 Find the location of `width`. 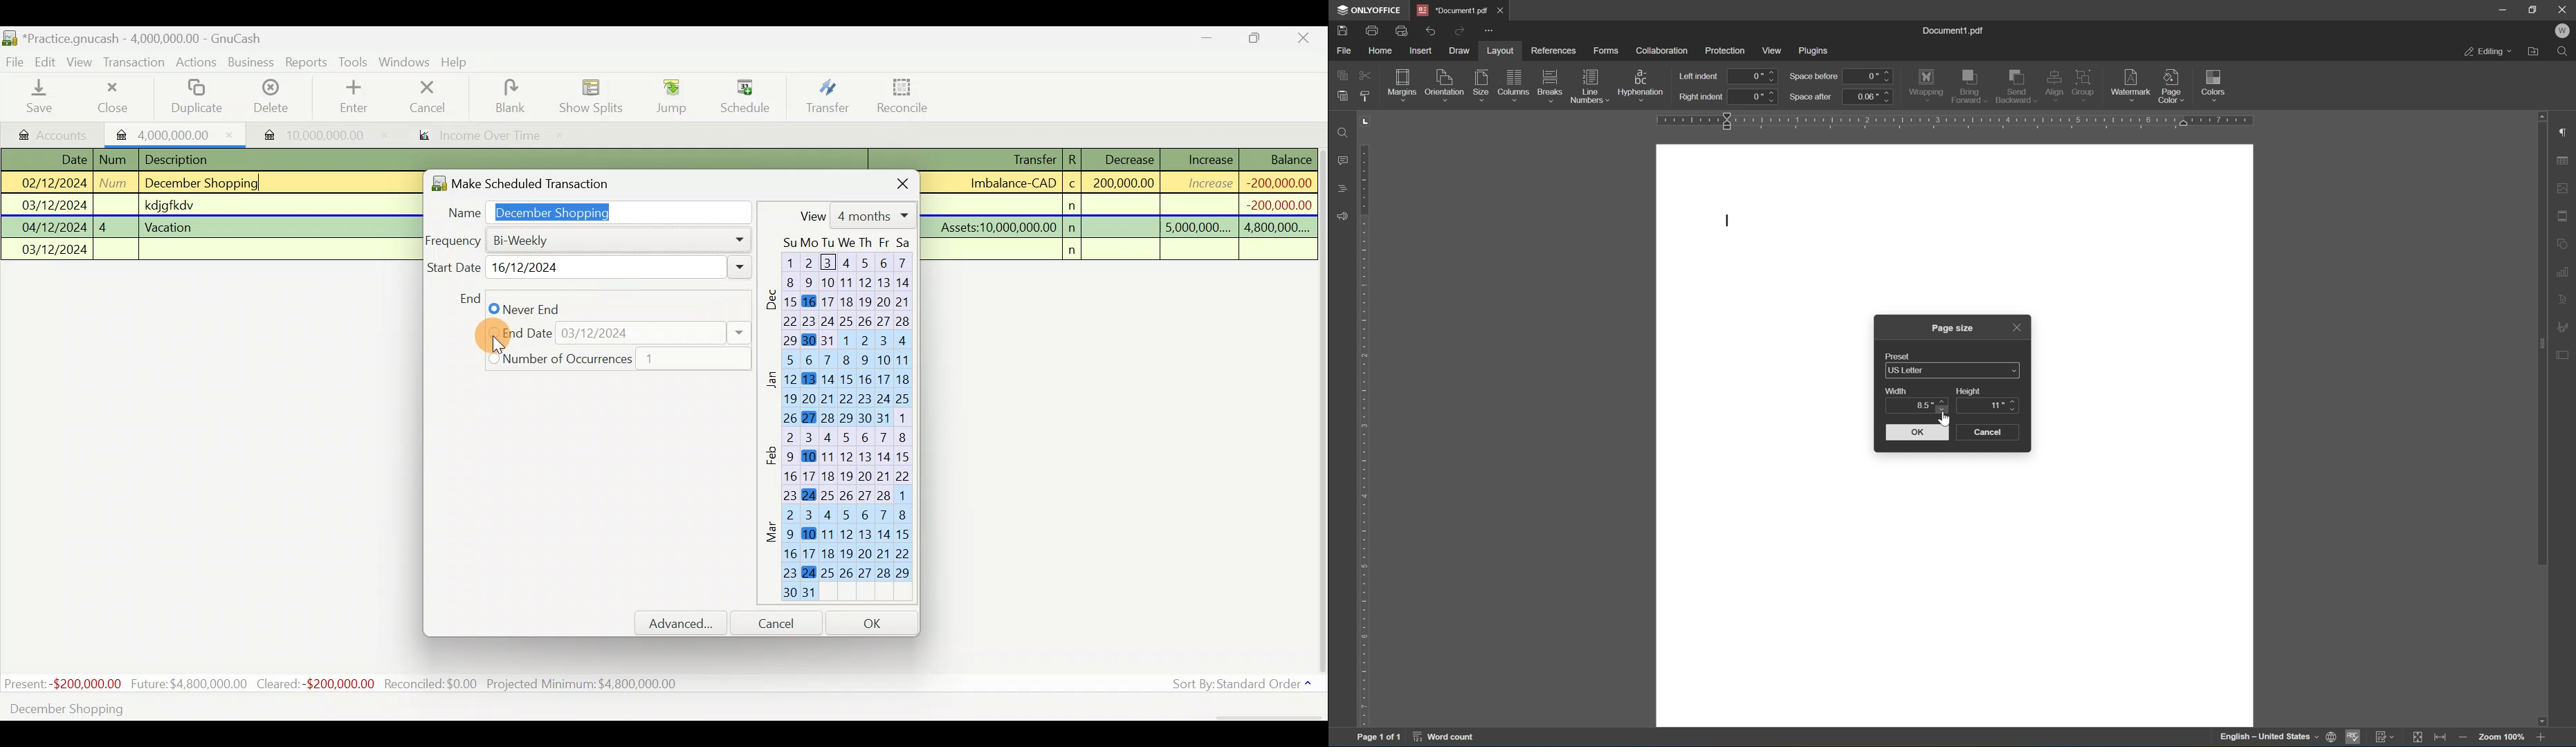

width is located at coordinates (1899, 390).